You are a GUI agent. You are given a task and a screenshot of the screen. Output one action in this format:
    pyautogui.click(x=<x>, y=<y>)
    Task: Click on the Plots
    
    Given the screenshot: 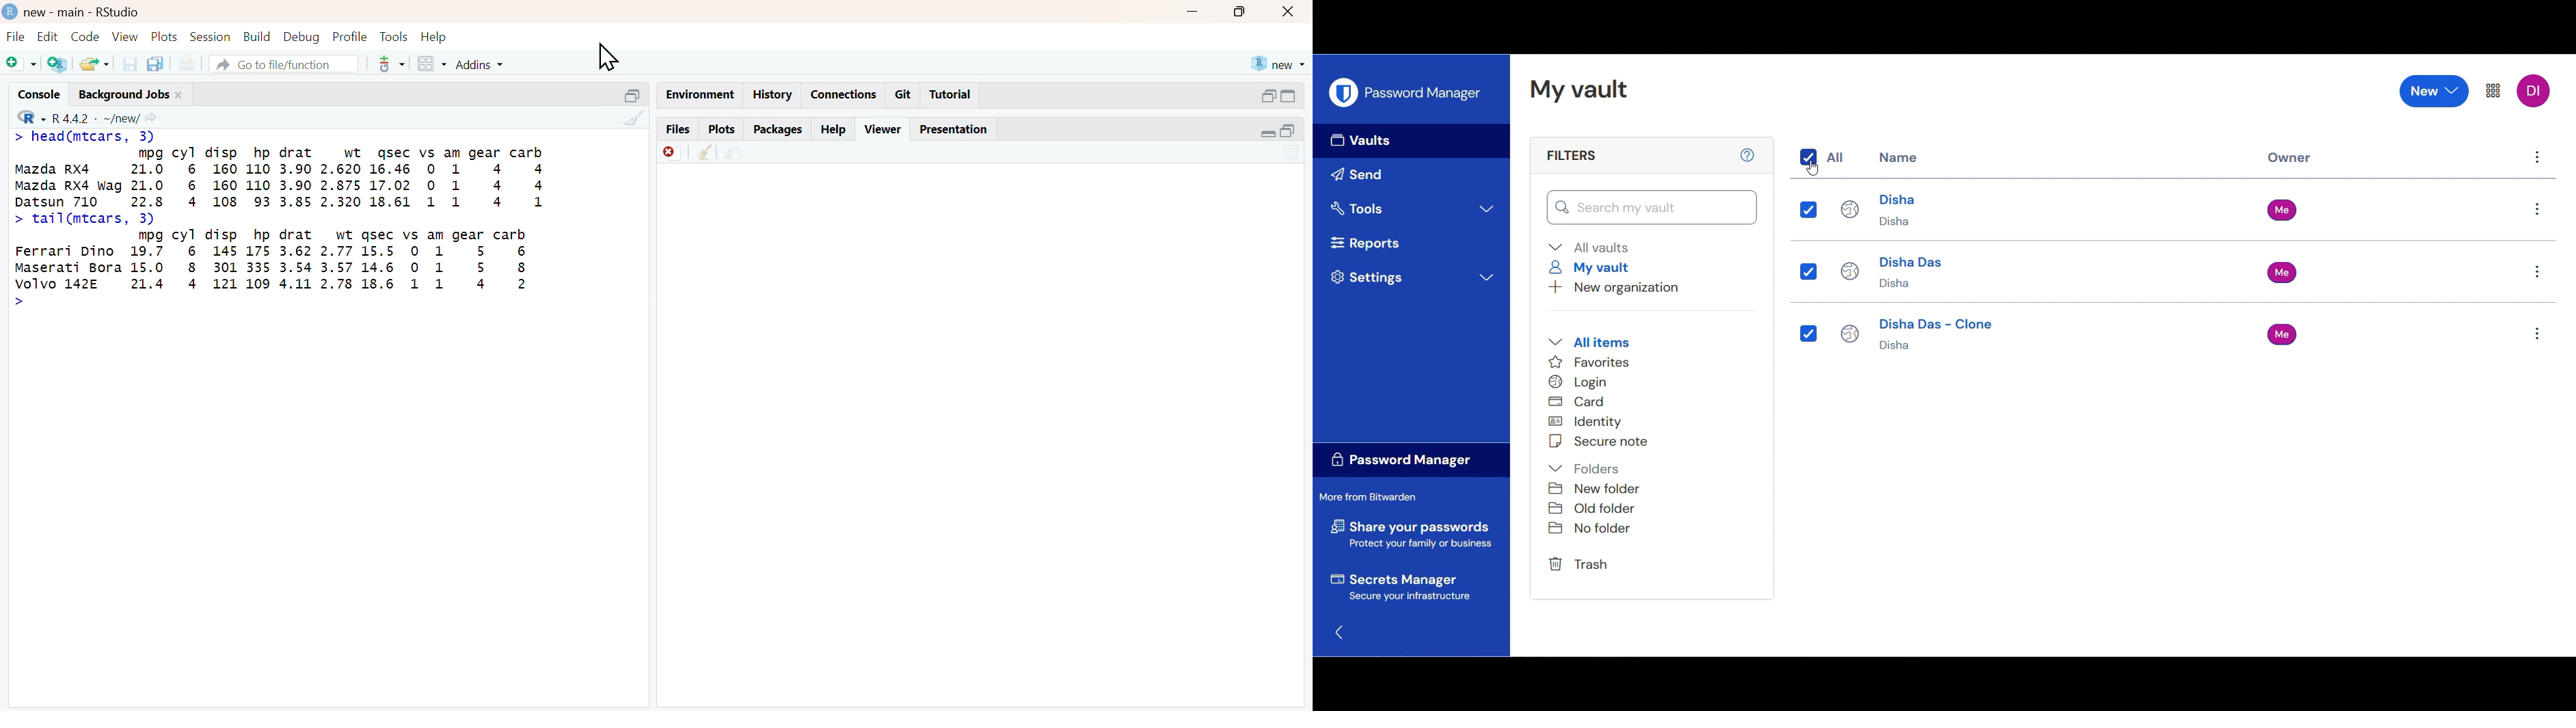 What is the action you would take?
    pyautogui.click(x=719, y=128)
    